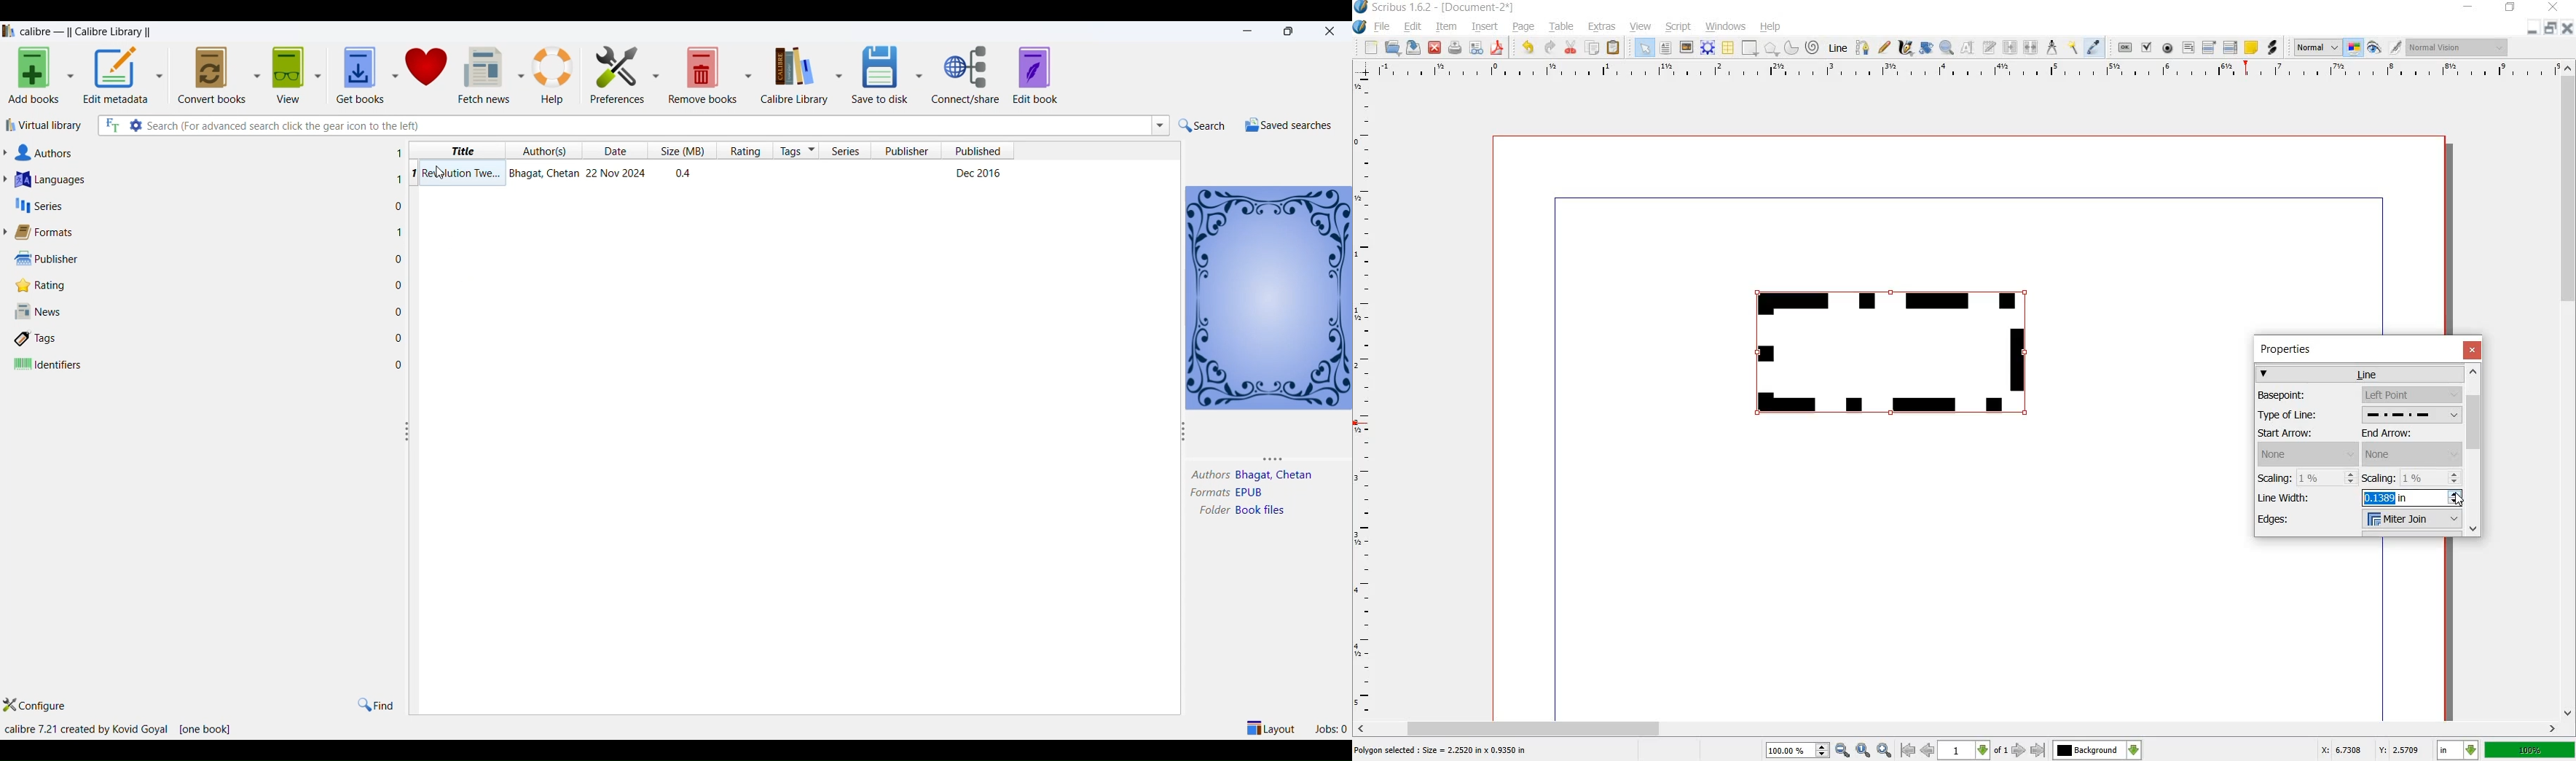 The width and height of the screenshot is (2576, 784). Describe the element at coordinates (2411, 395) in the screenshot. I see `basepoint` at that location.